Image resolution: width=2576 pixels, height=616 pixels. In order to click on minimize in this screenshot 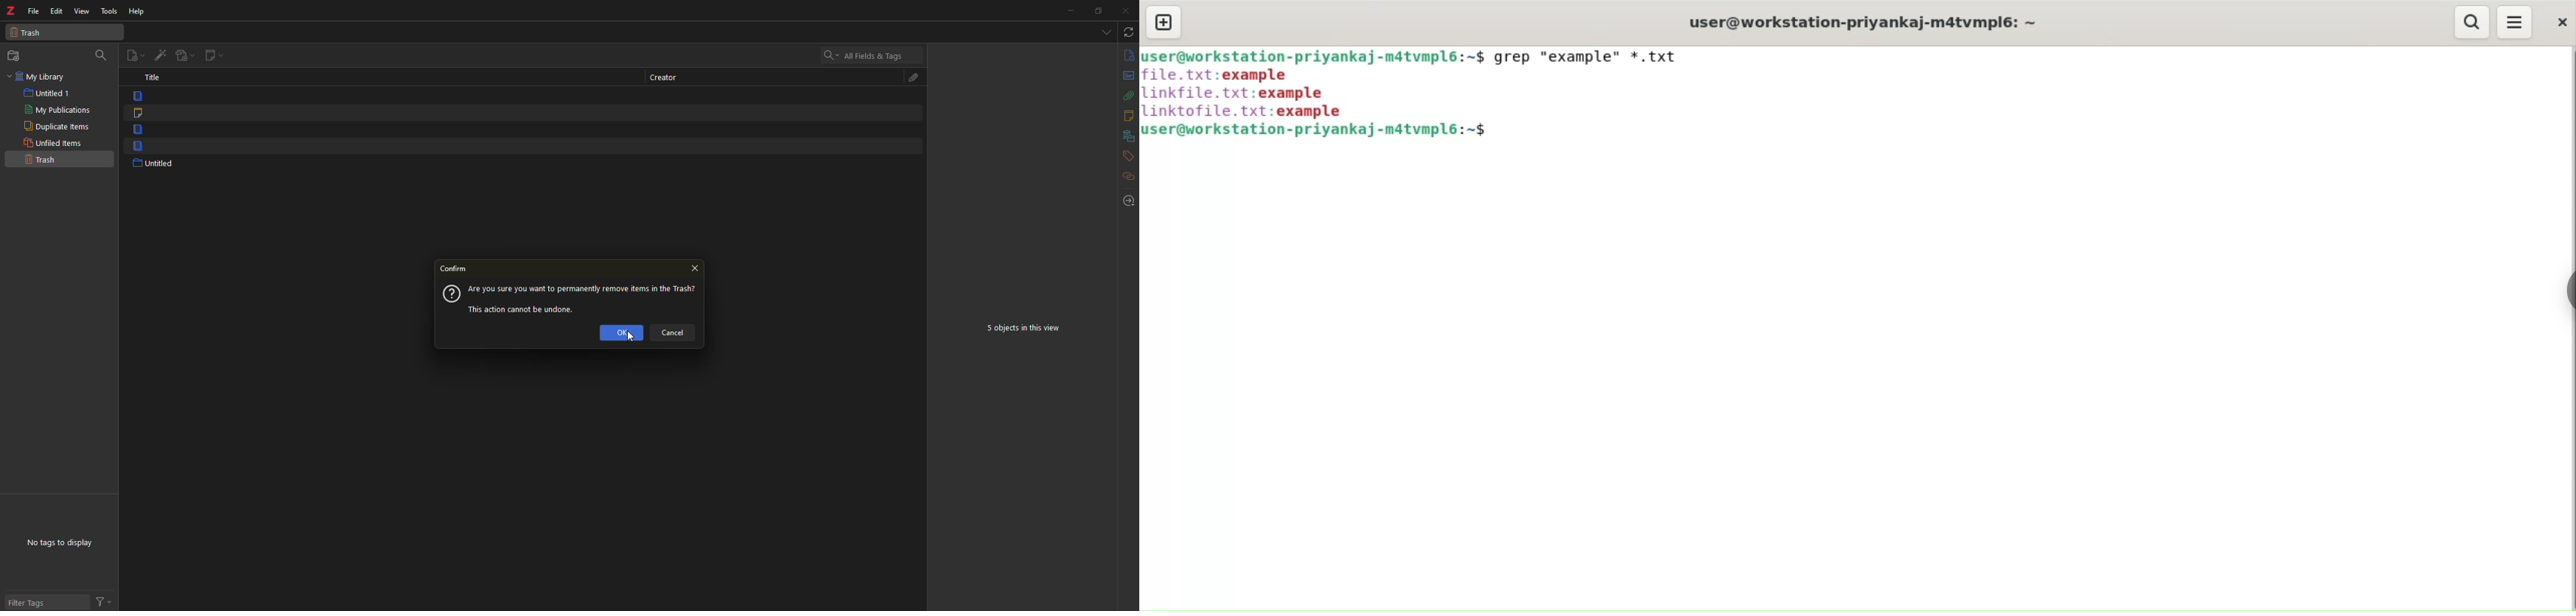, I will do `click(1070, 11)`.